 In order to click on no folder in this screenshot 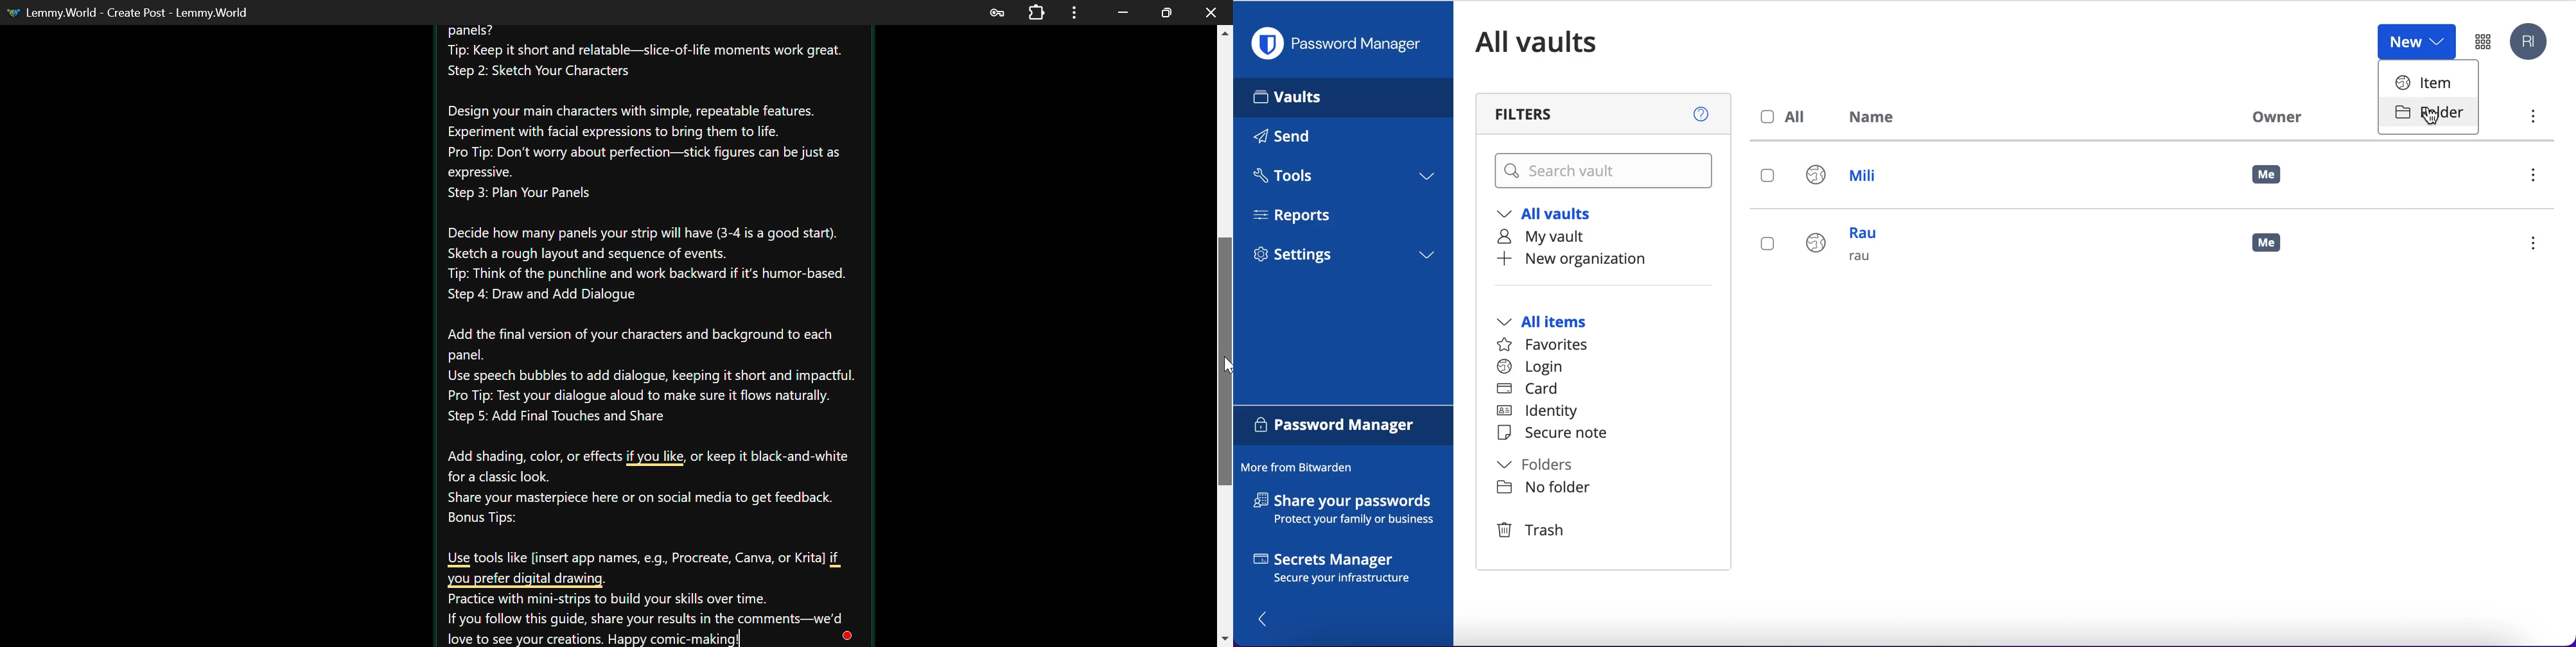, I will do `click(1544, 489)`.